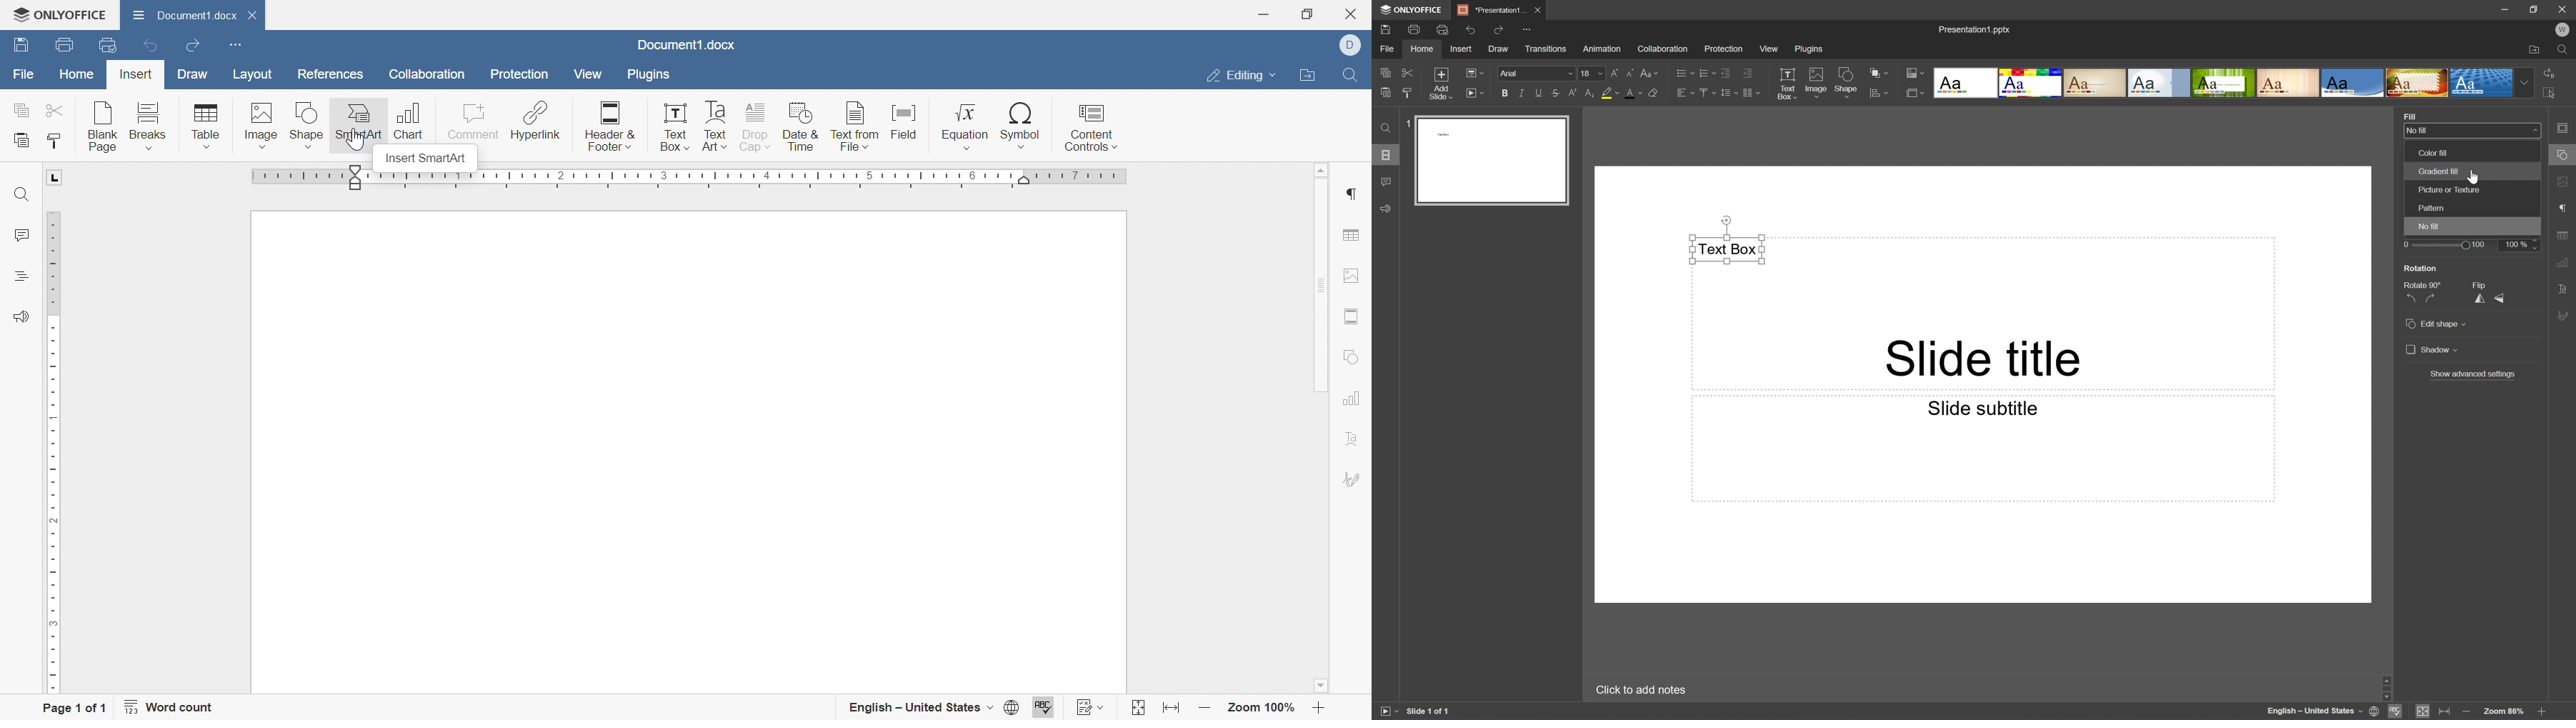 Image resolution: width=2576 pixels, height=728 pixels. What do you see at coordinates (1414, 29) in the screenshot?
I see `Print file` at bounding box center [1414, 29].